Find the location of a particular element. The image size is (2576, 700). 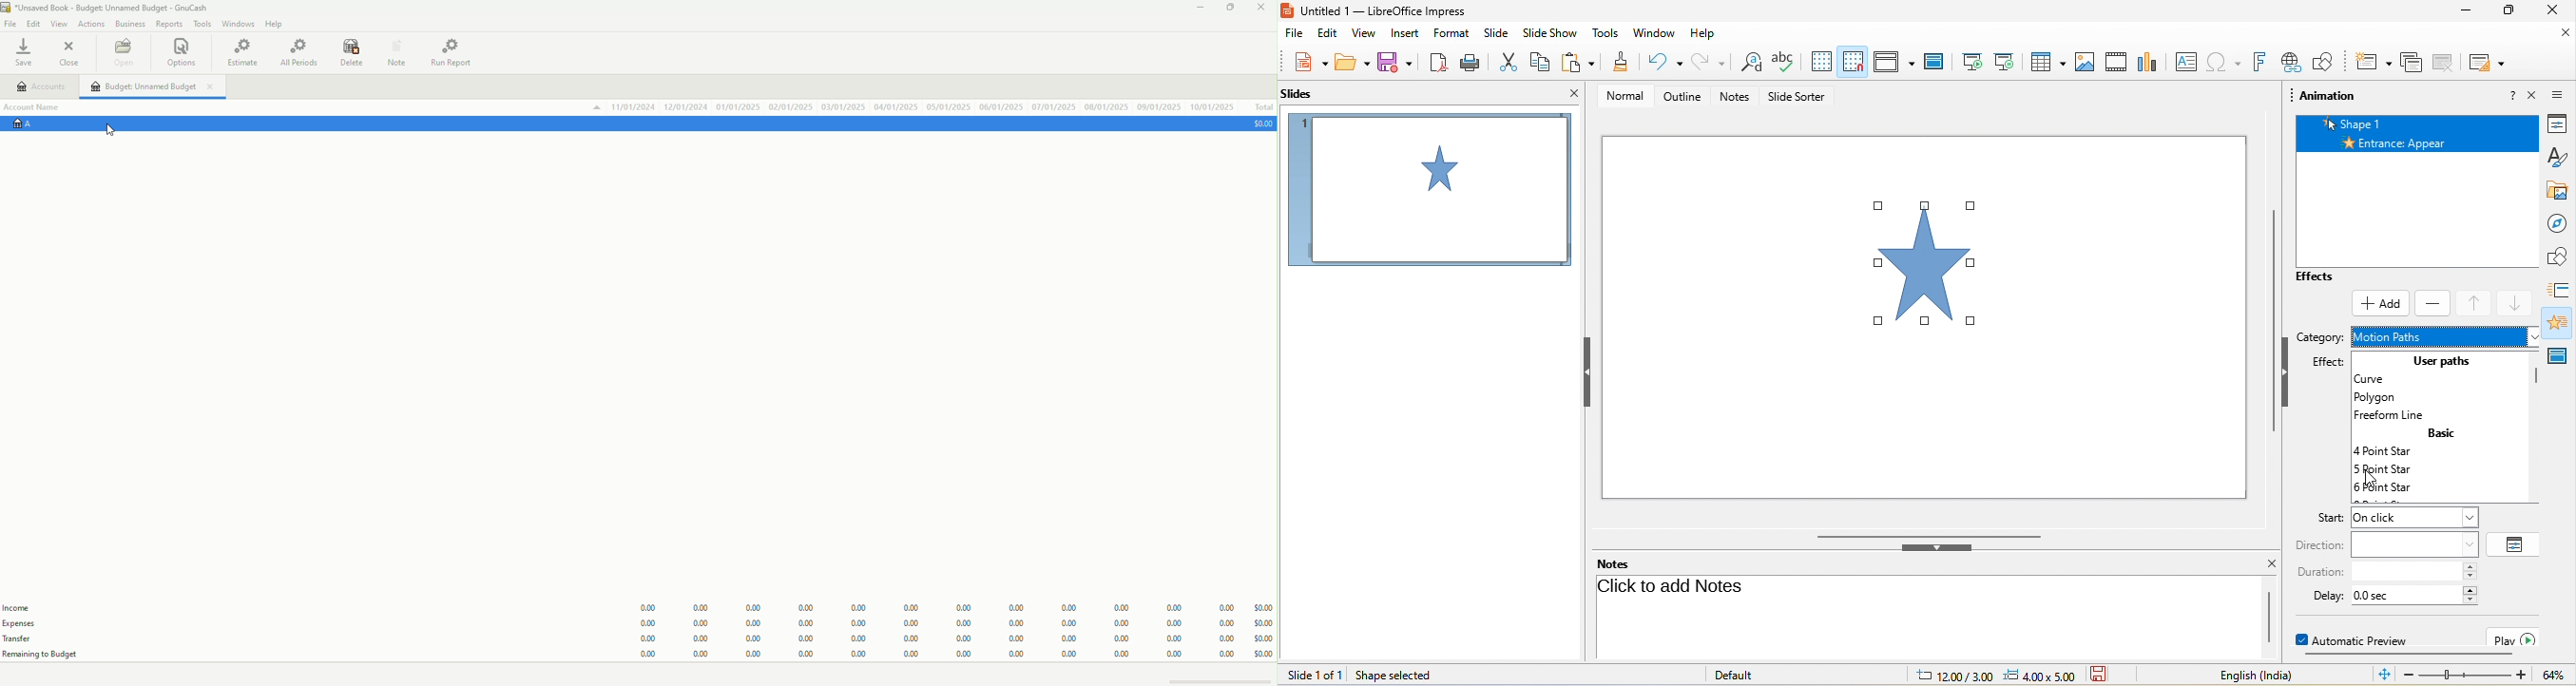

close is located at coordinates (2556, 10).